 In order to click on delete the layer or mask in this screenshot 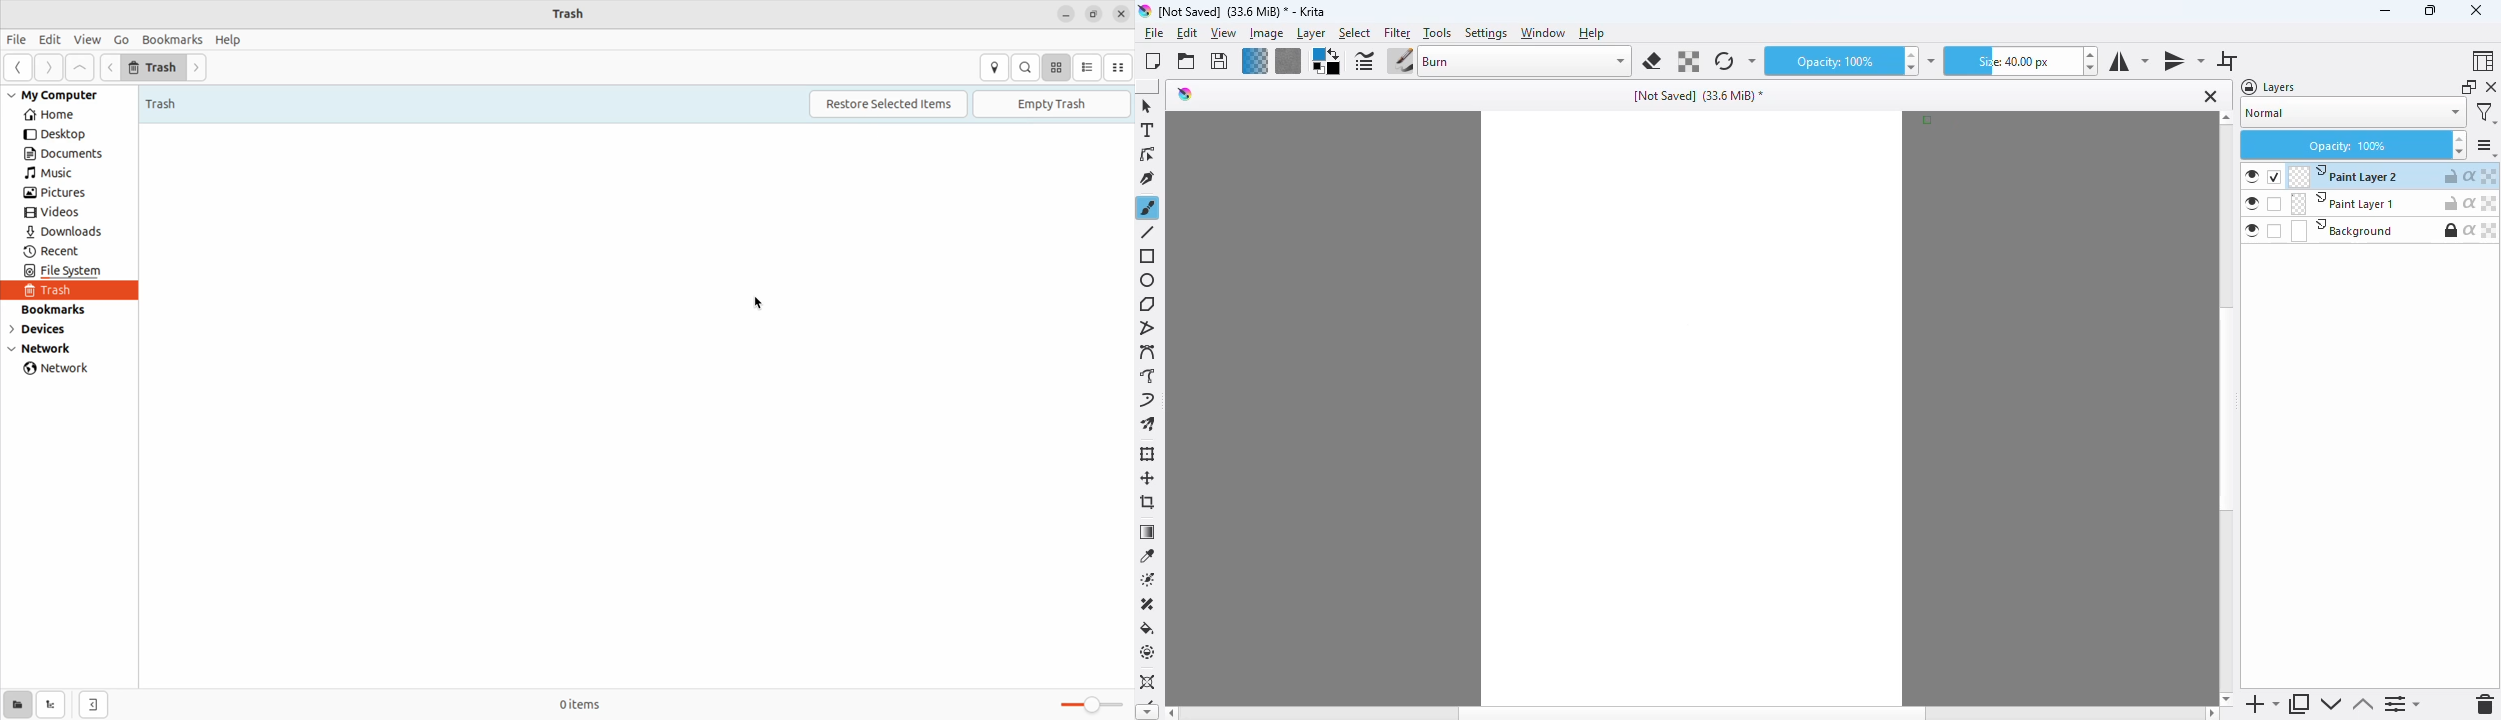, I will do `click(2486, 704)`.